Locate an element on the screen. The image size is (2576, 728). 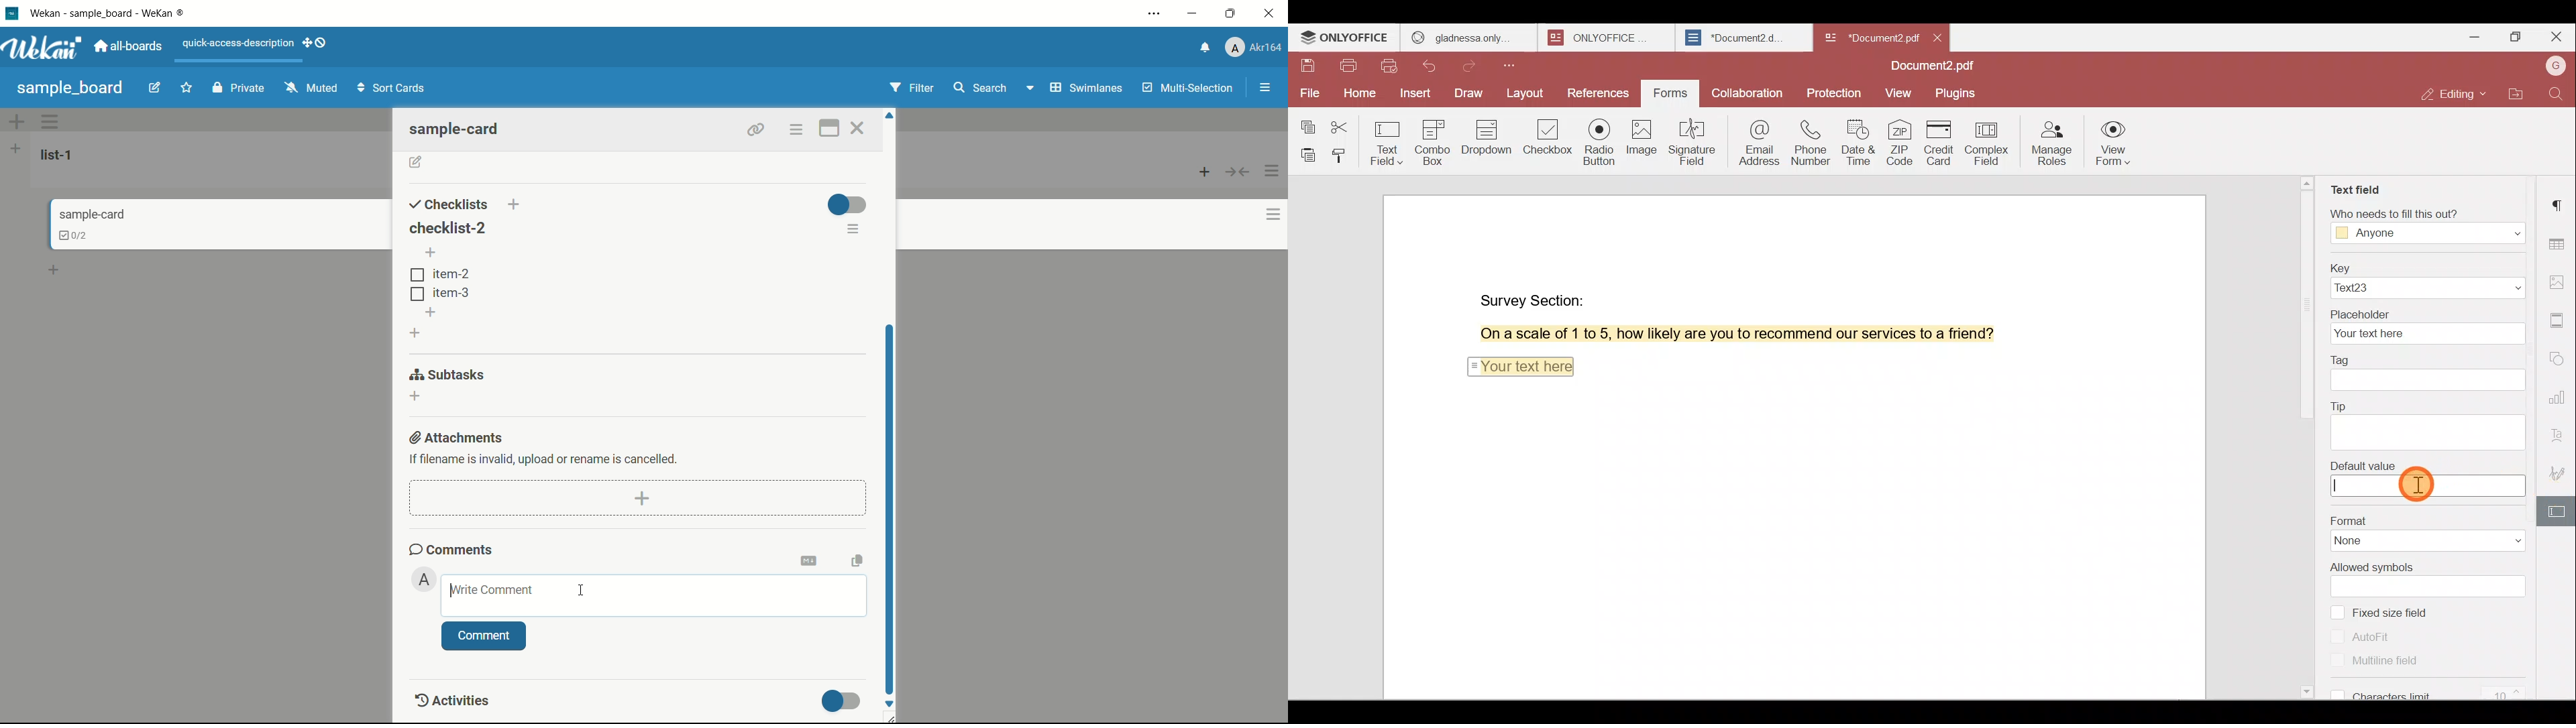
profile is located at coordinates (1256, 48).